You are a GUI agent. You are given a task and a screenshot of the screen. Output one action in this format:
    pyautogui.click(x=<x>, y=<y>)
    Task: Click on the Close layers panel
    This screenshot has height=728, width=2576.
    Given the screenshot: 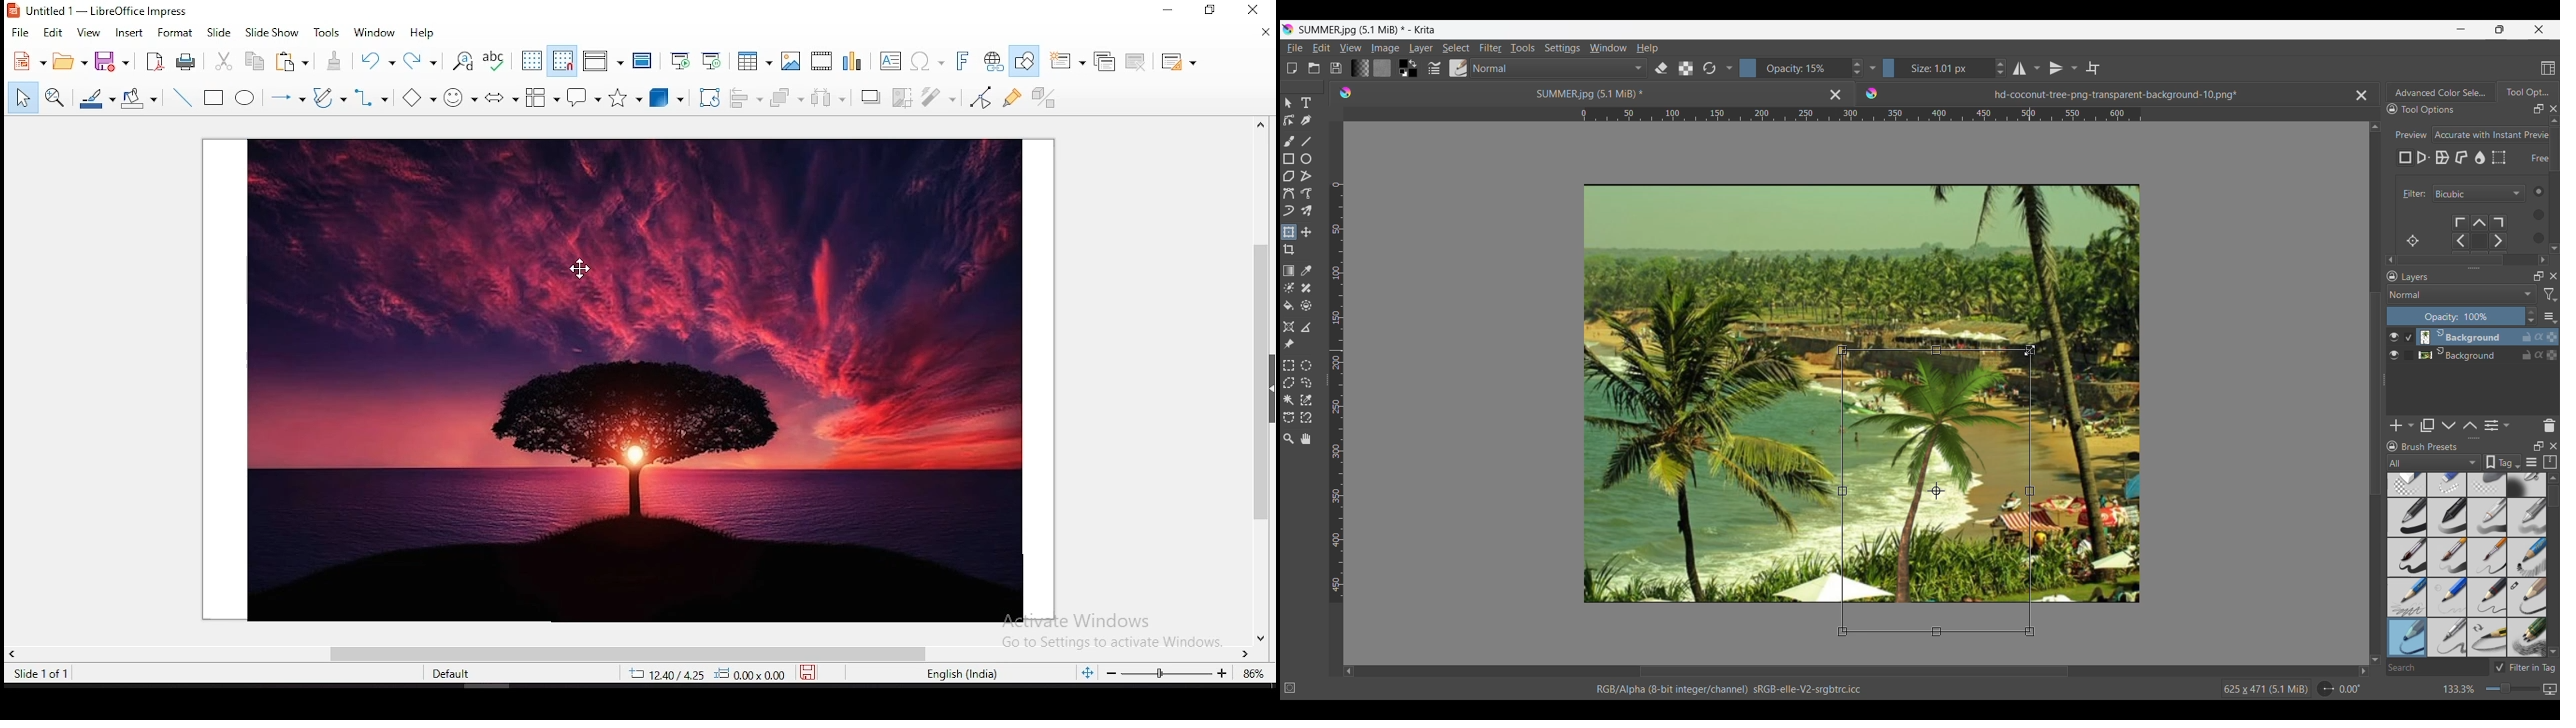 What is the action you would take?
    pyautogui.click(x=2553, y=276)
    